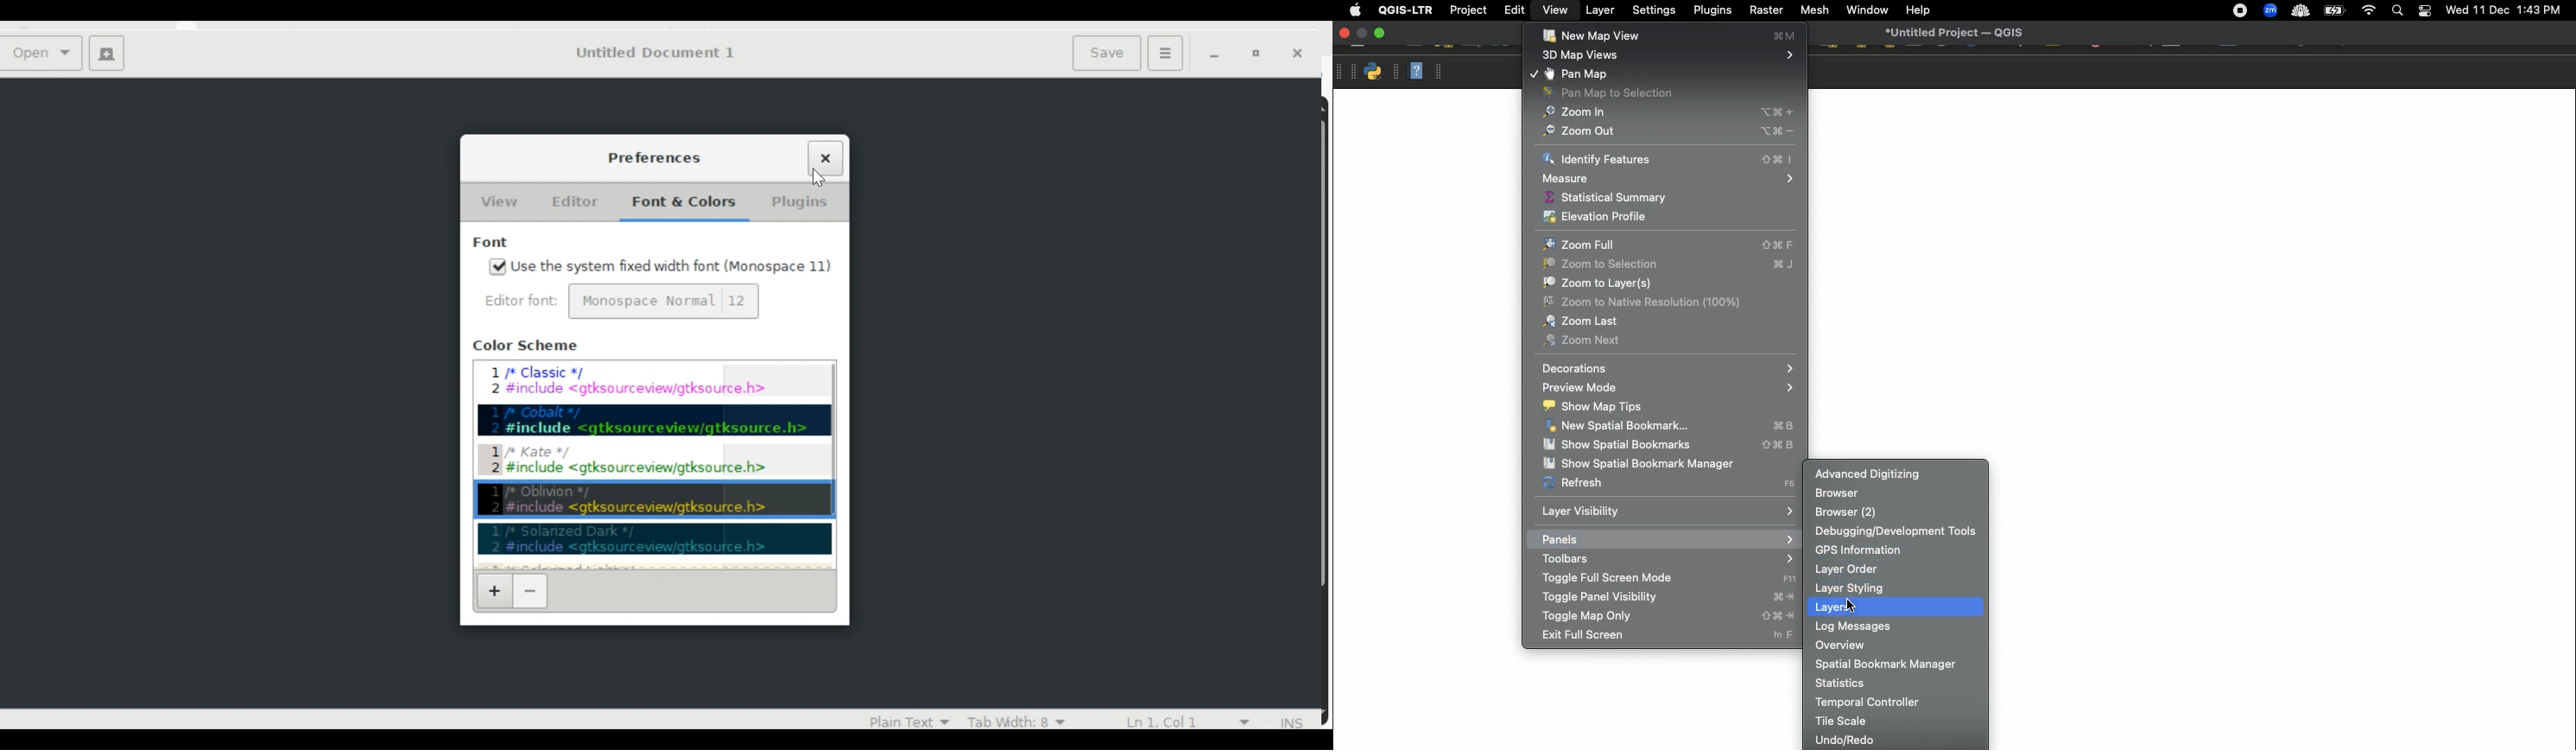 This screenshot has width=2576, height=756. Describe the element at coordinates (2369, 11) in the screenshot. I see `Wif` at that location.